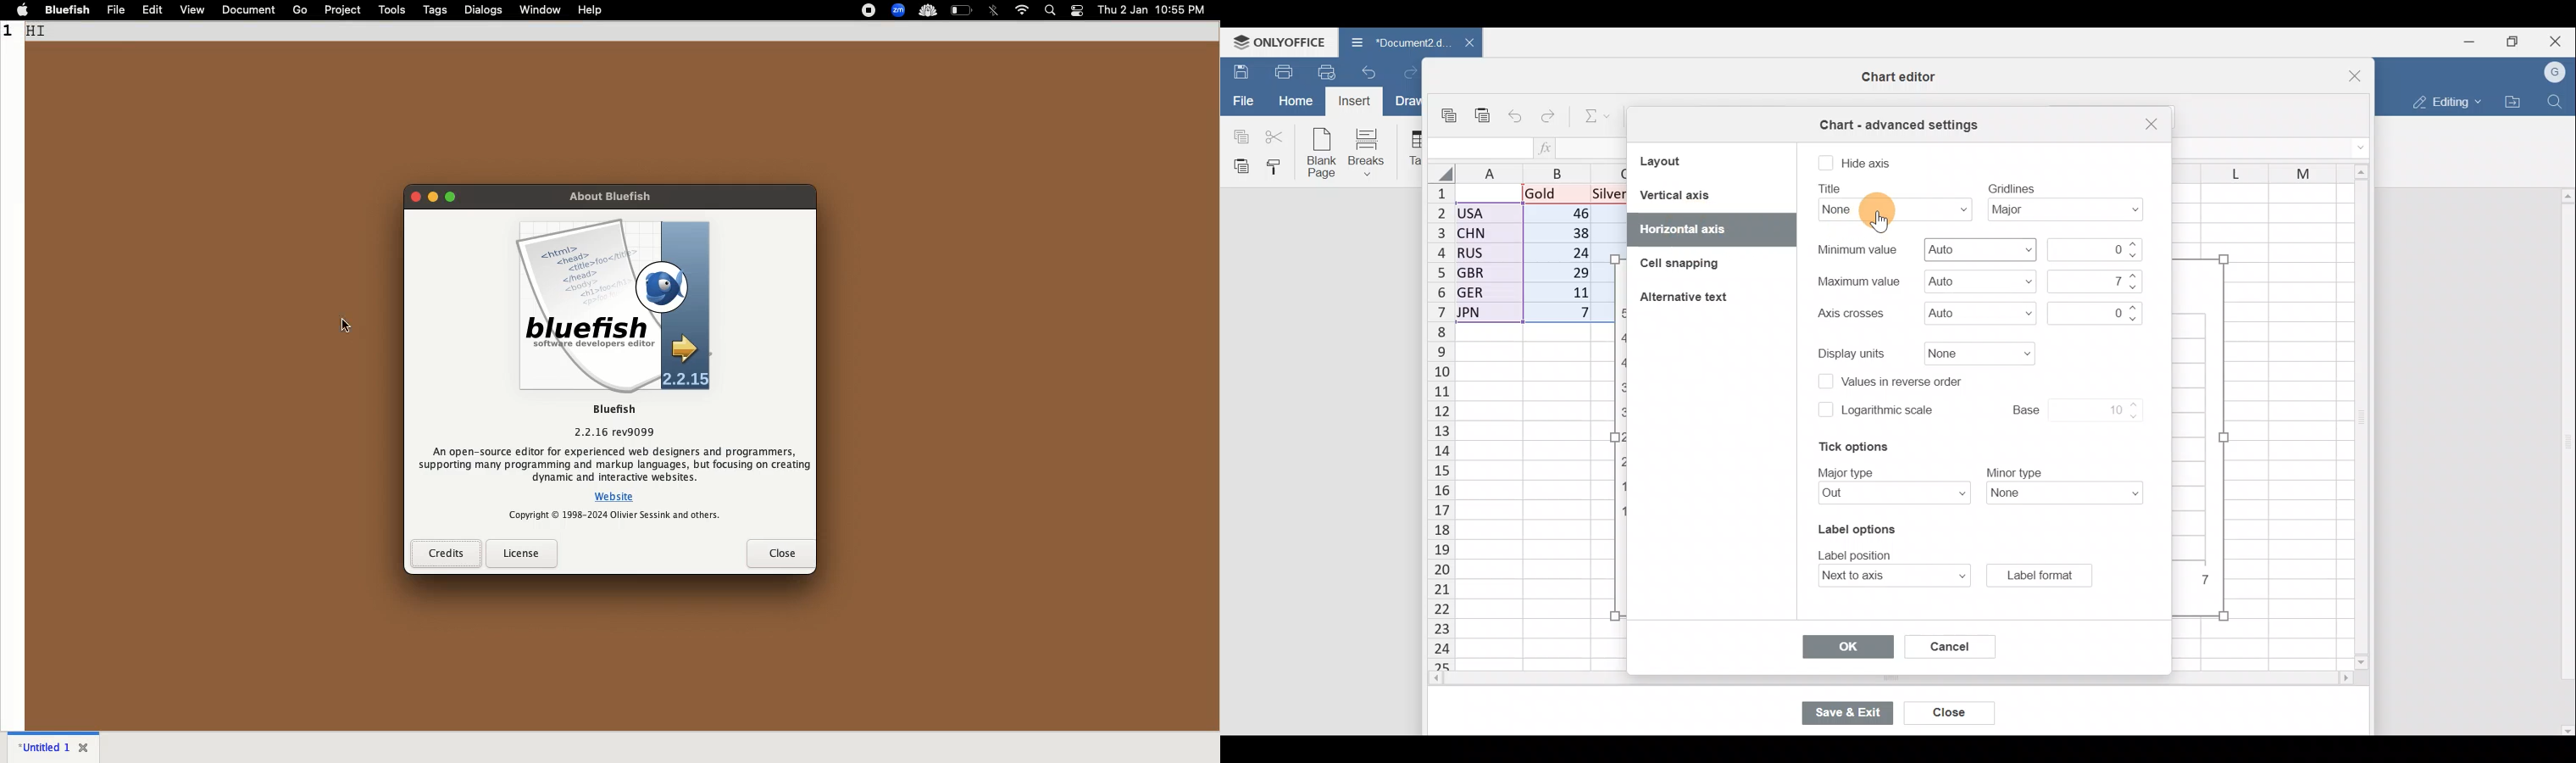  Describe the element at coordinates (1974, 353) in the screenshot. I see `Display units` at that location.